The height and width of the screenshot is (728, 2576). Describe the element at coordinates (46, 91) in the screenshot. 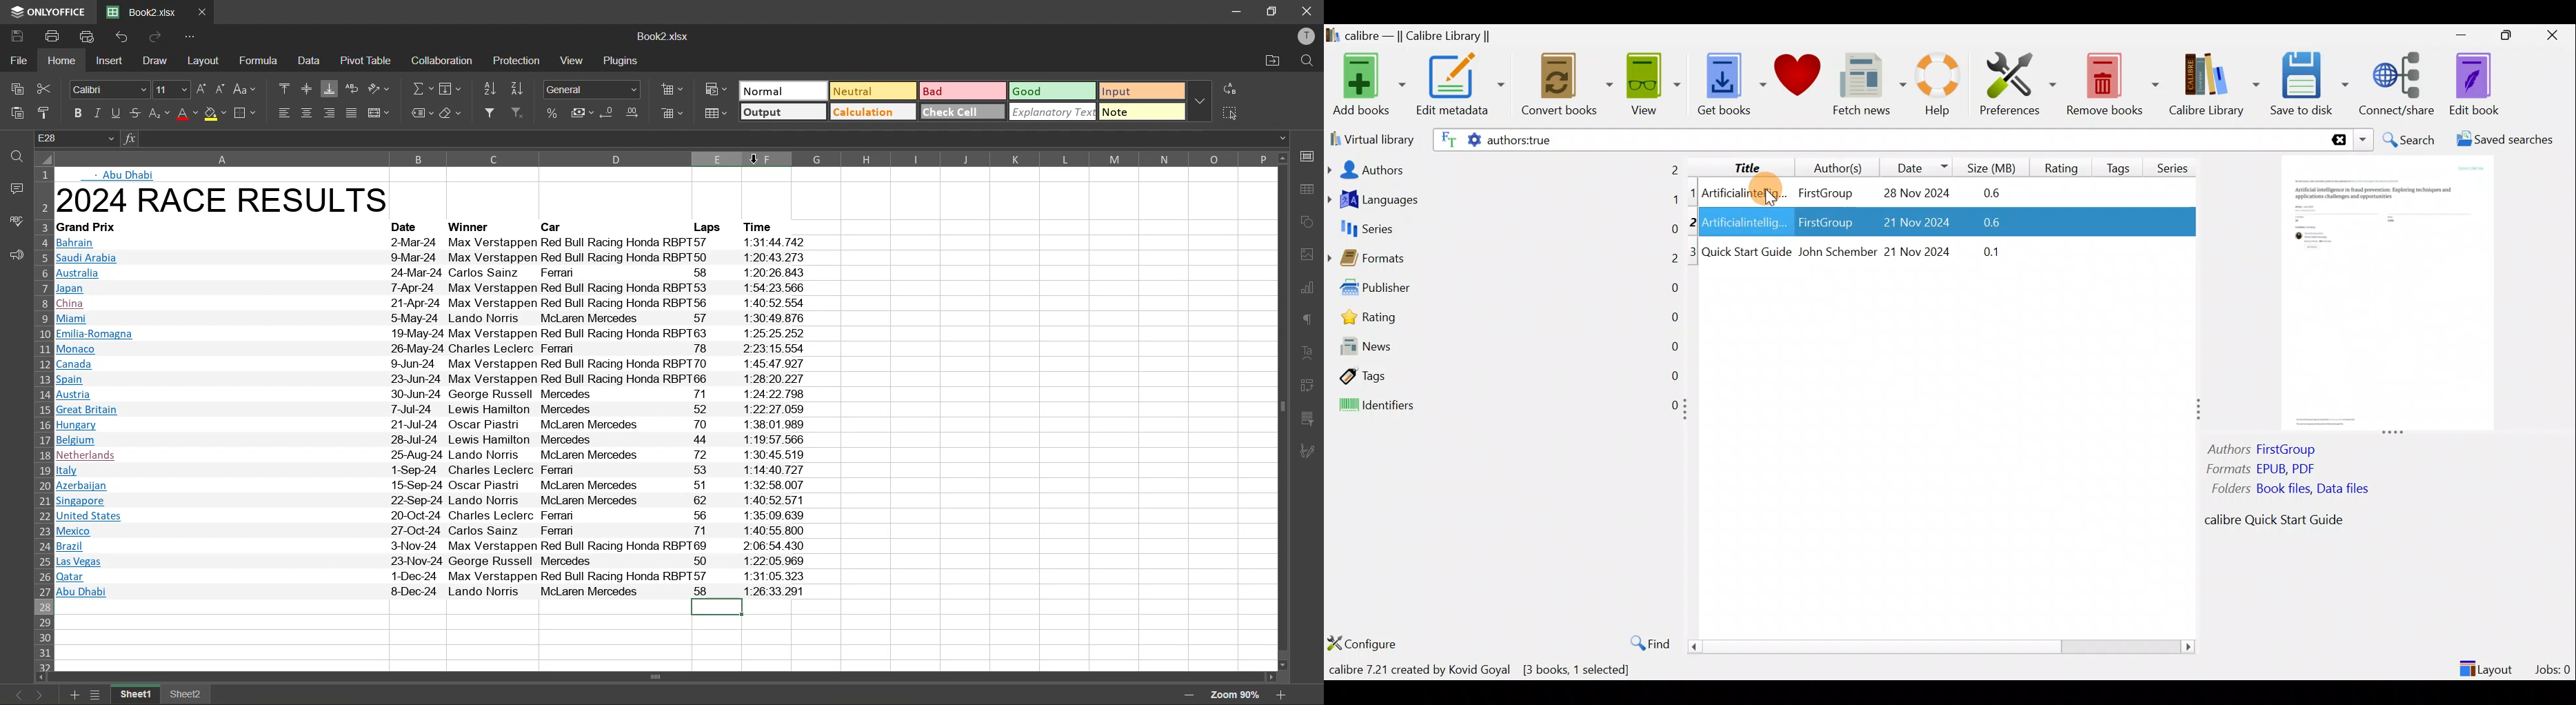

I see `cut` at that location.